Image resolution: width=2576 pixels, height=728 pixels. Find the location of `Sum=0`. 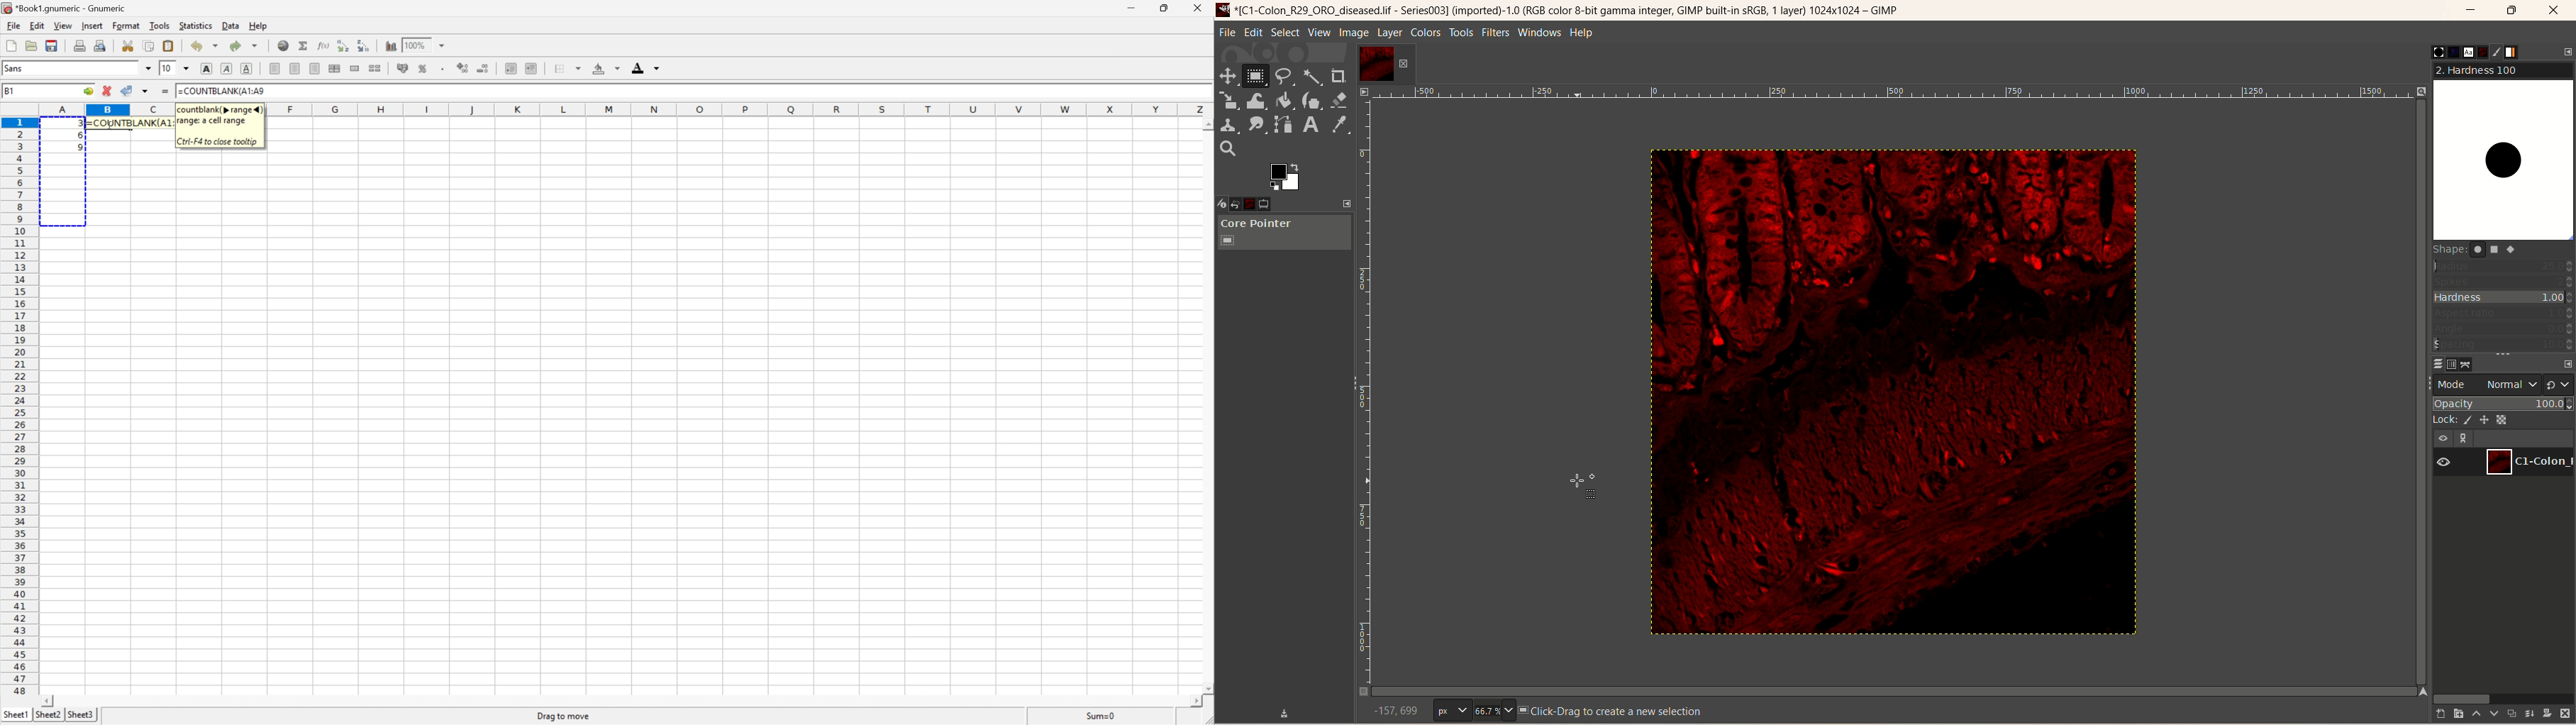

Sum=0 is located at coordinates (1102, 715).